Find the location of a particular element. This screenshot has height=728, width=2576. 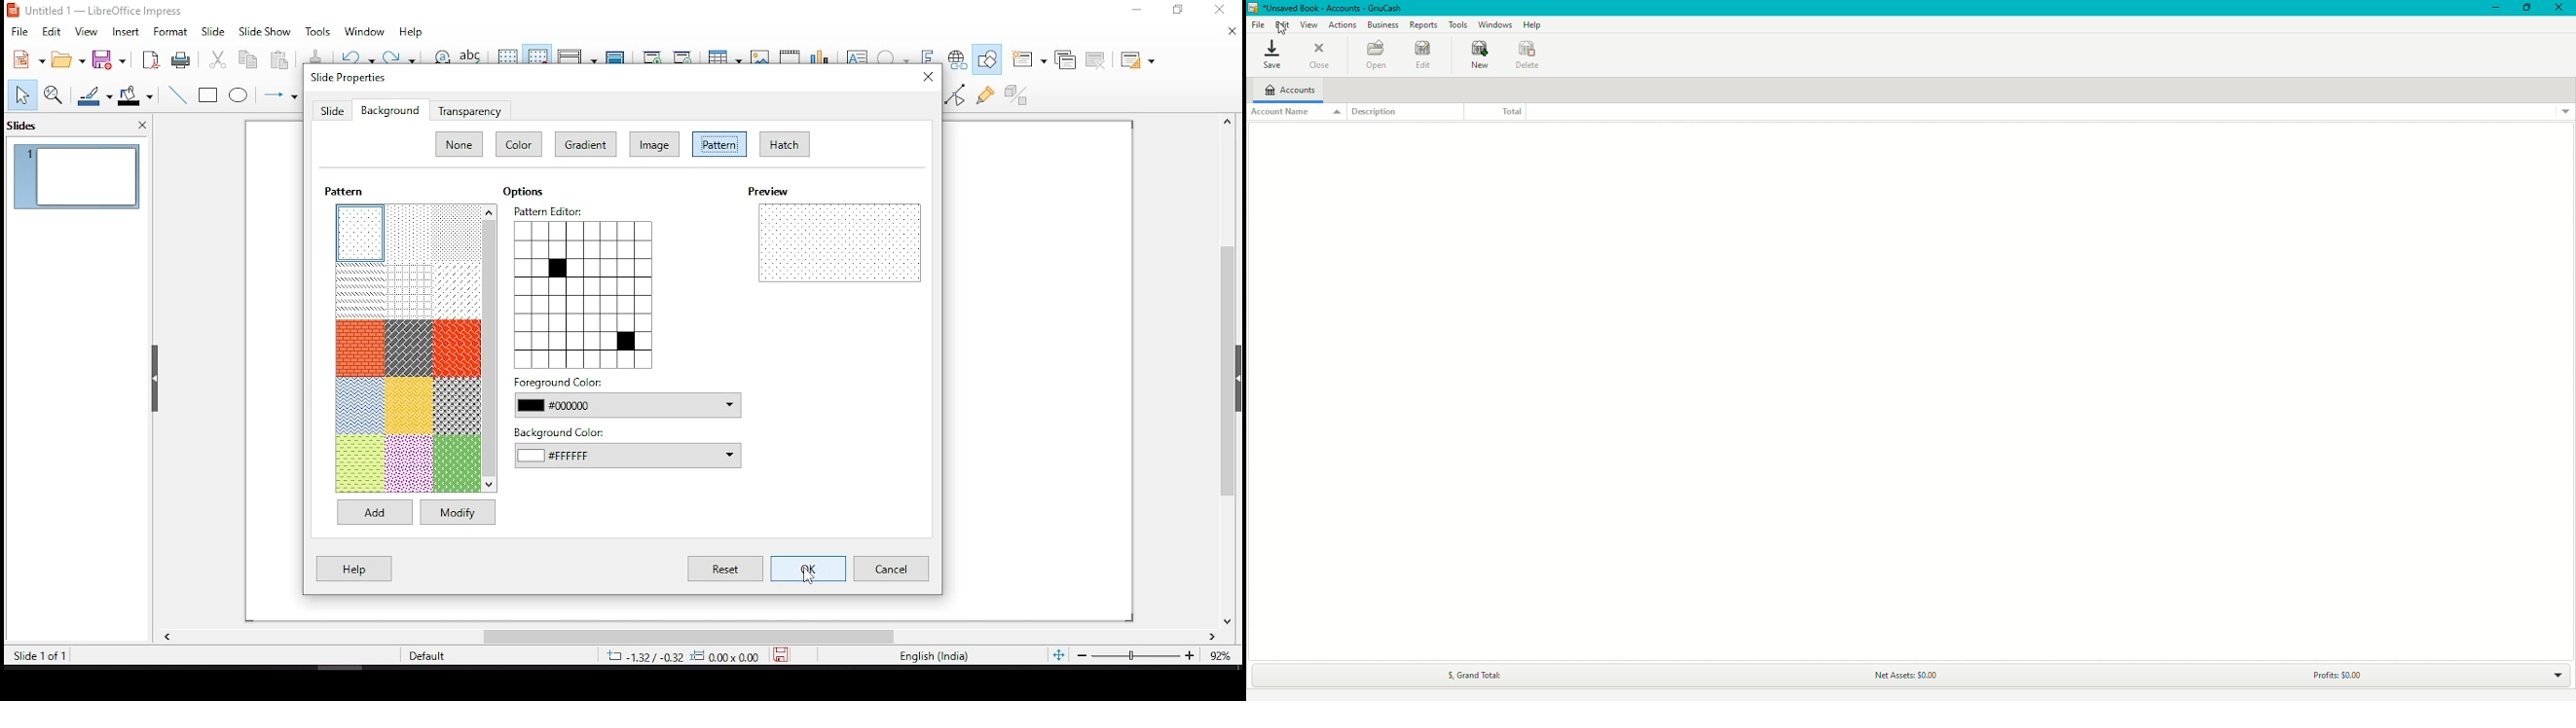

Edit is located at coordinates (1282, 24).